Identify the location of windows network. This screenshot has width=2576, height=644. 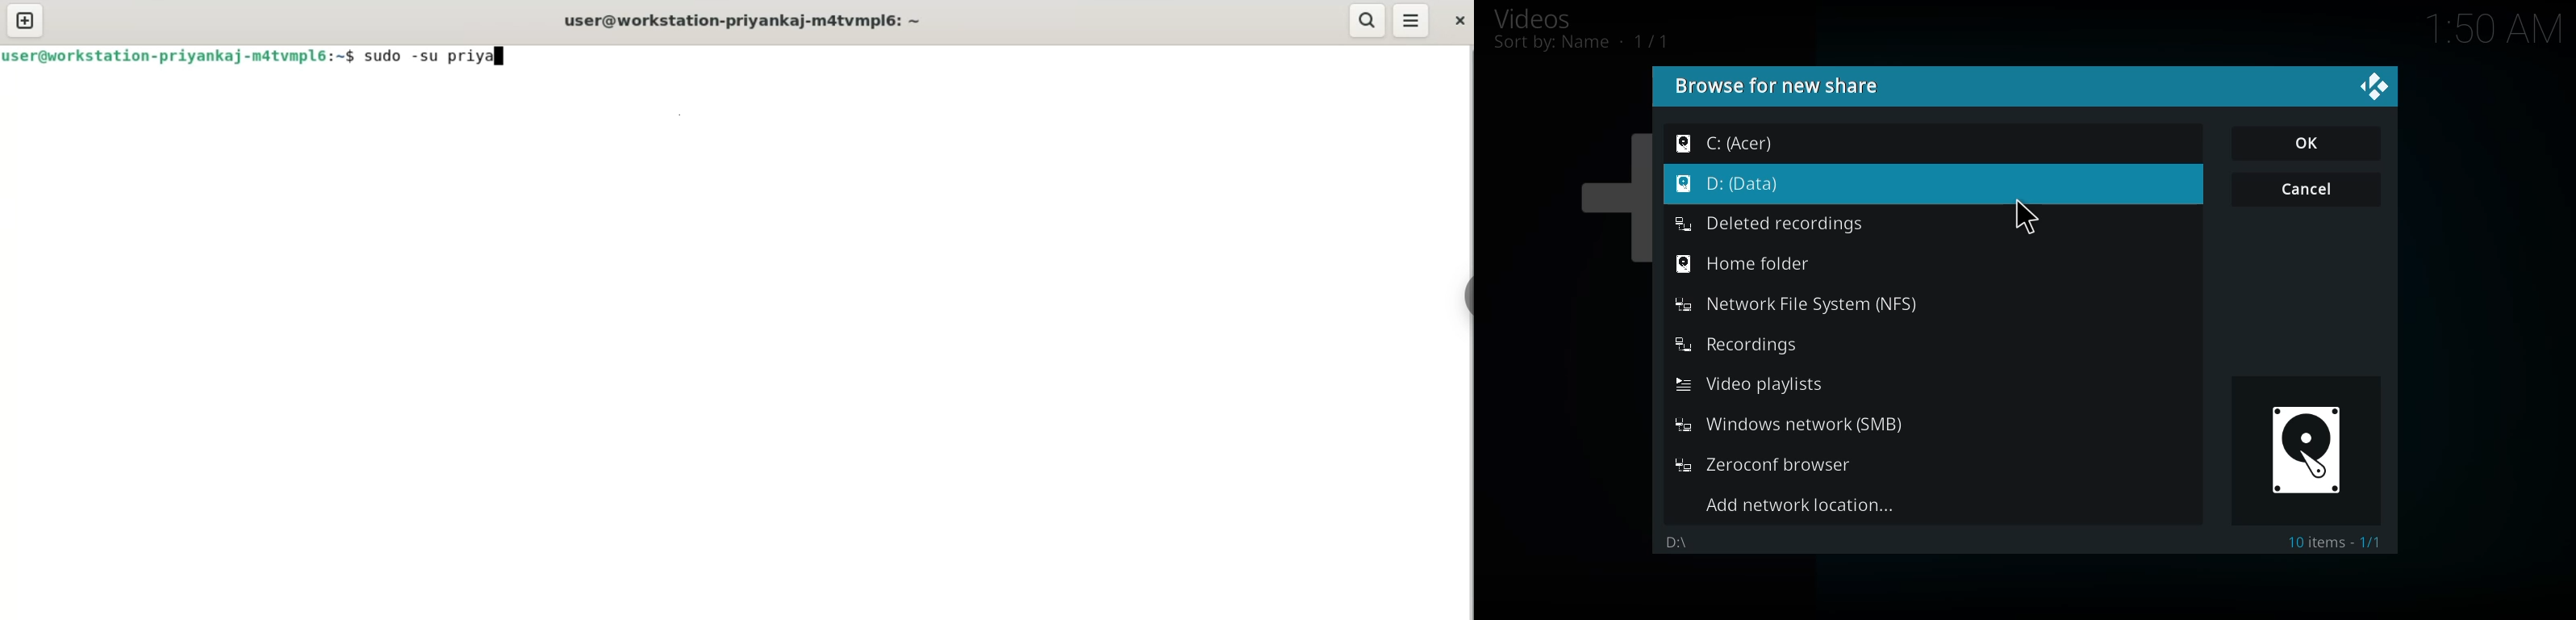
(1786, 424).